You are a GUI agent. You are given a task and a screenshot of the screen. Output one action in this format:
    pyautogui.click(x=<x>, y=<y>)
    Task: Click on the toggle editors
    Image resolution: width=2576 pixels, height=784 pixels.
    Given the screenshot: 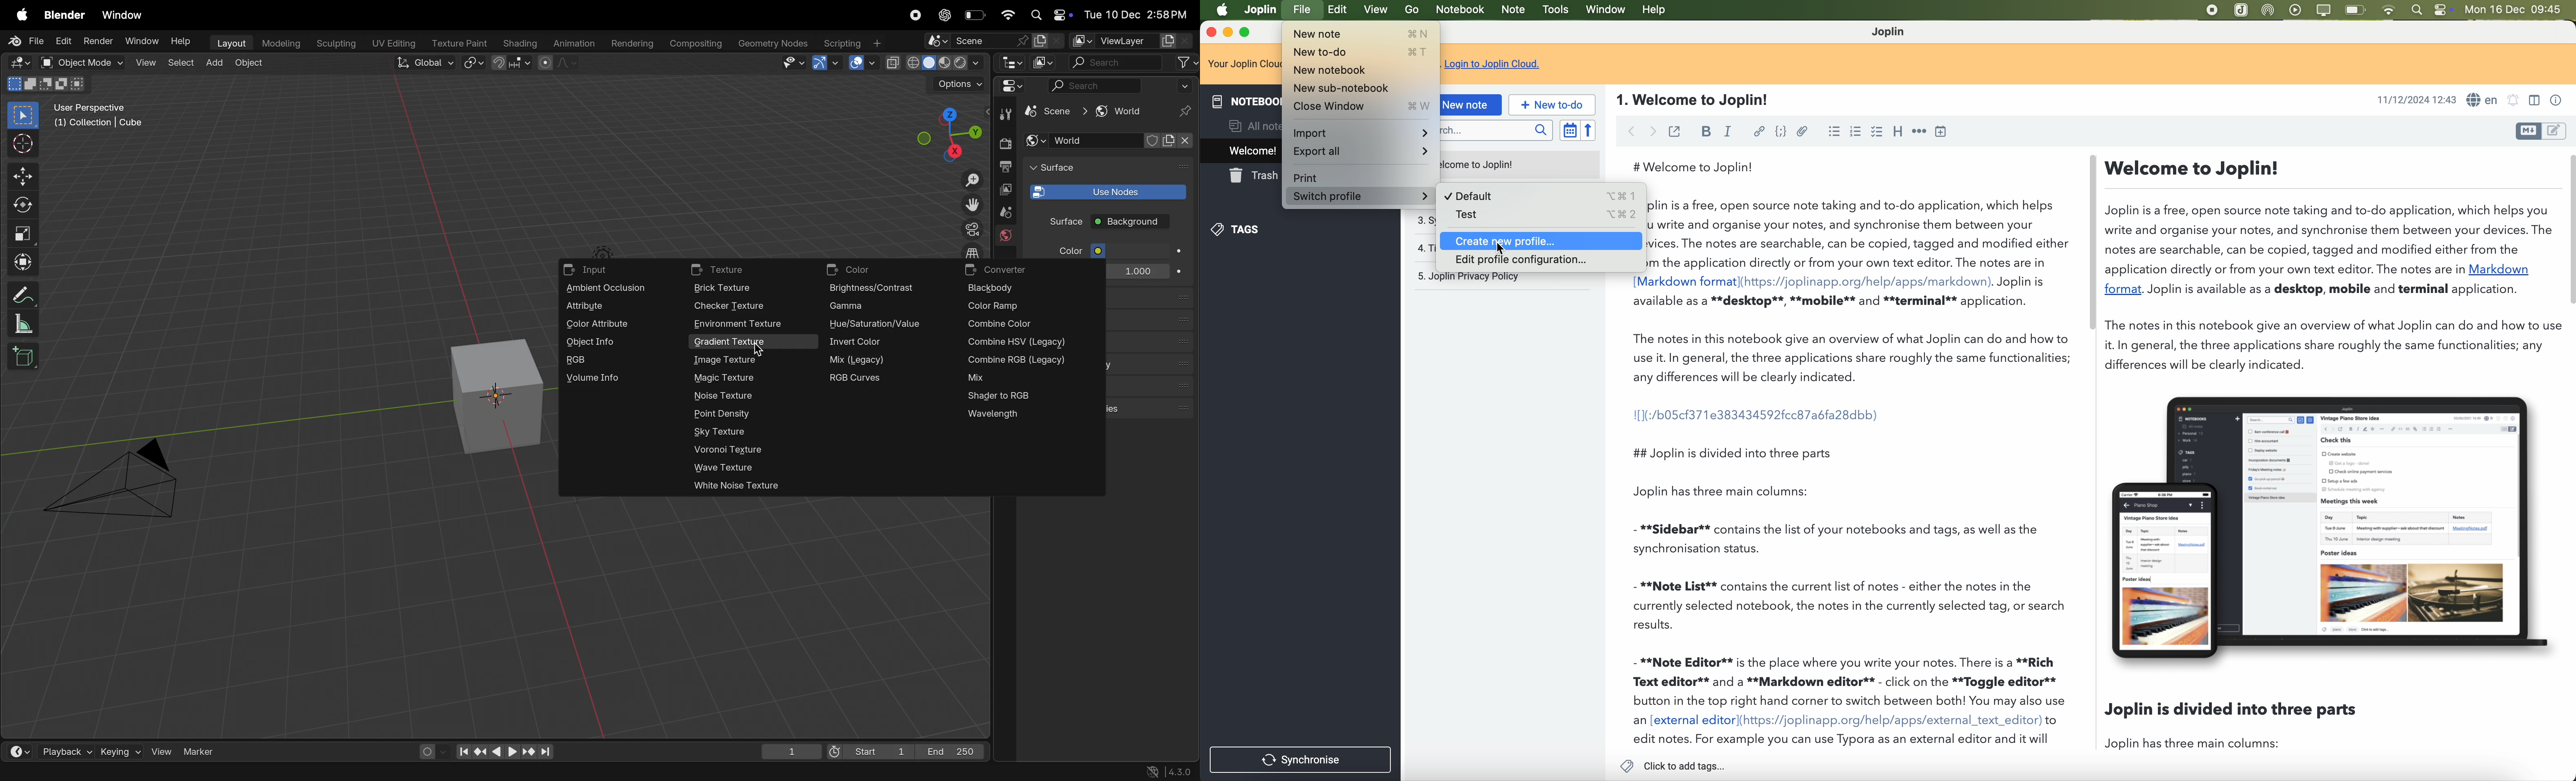 What is the action you would take?
    pyautogui.click(x=2526, y=132)
    